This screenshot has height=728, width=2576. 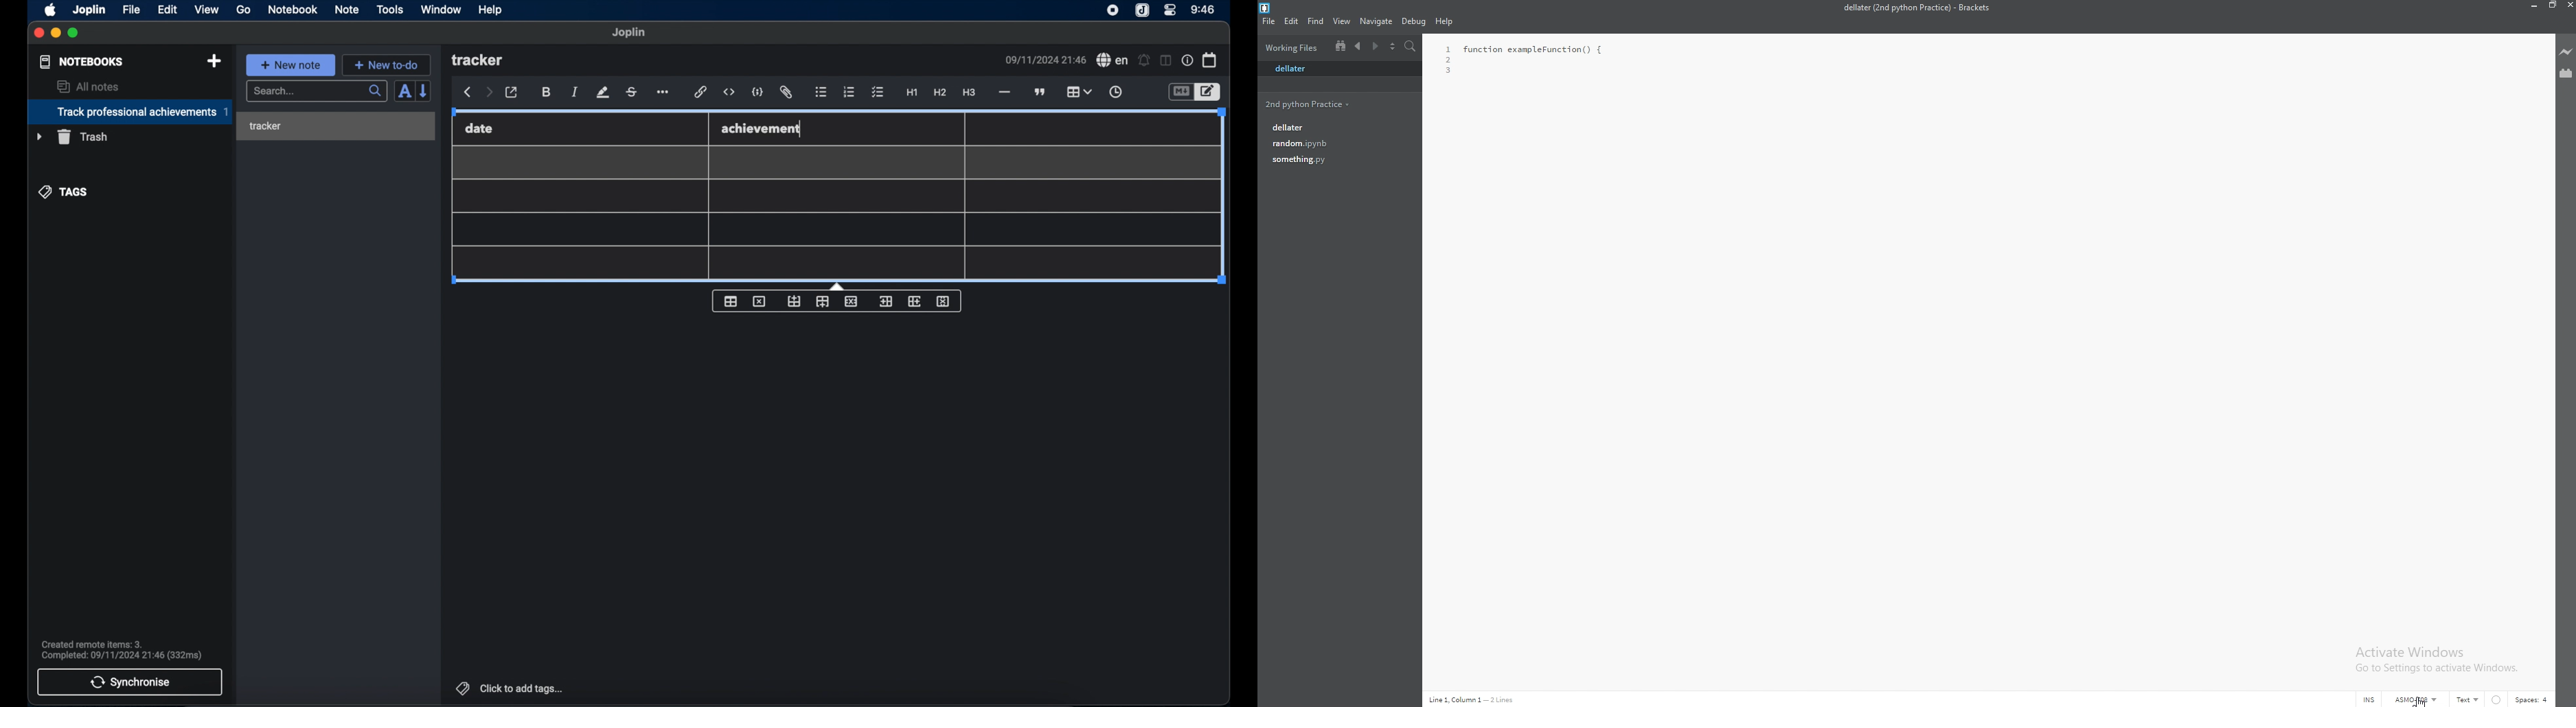 What do you see at coordinates (479, 128) in the screenshot?
I see `date` at bounding box center [479, 128].